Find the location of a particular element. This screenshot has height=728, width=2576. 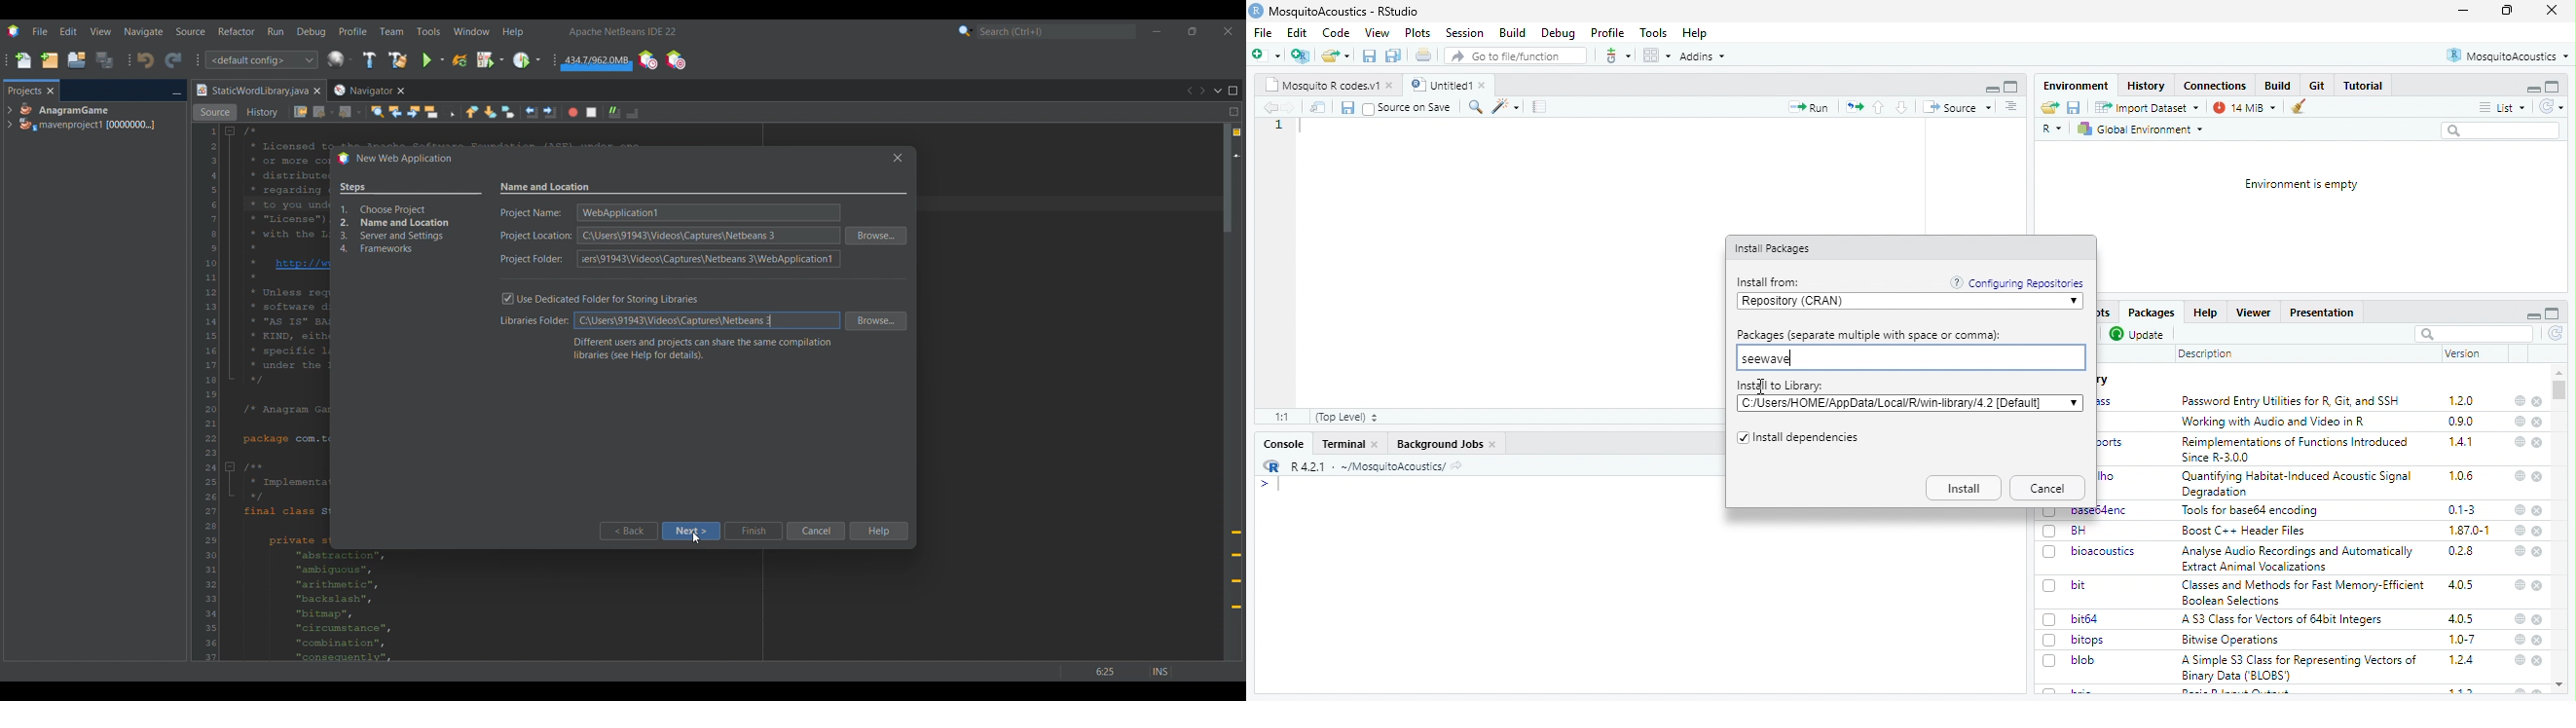

web is located at coordinates (2521, 640).